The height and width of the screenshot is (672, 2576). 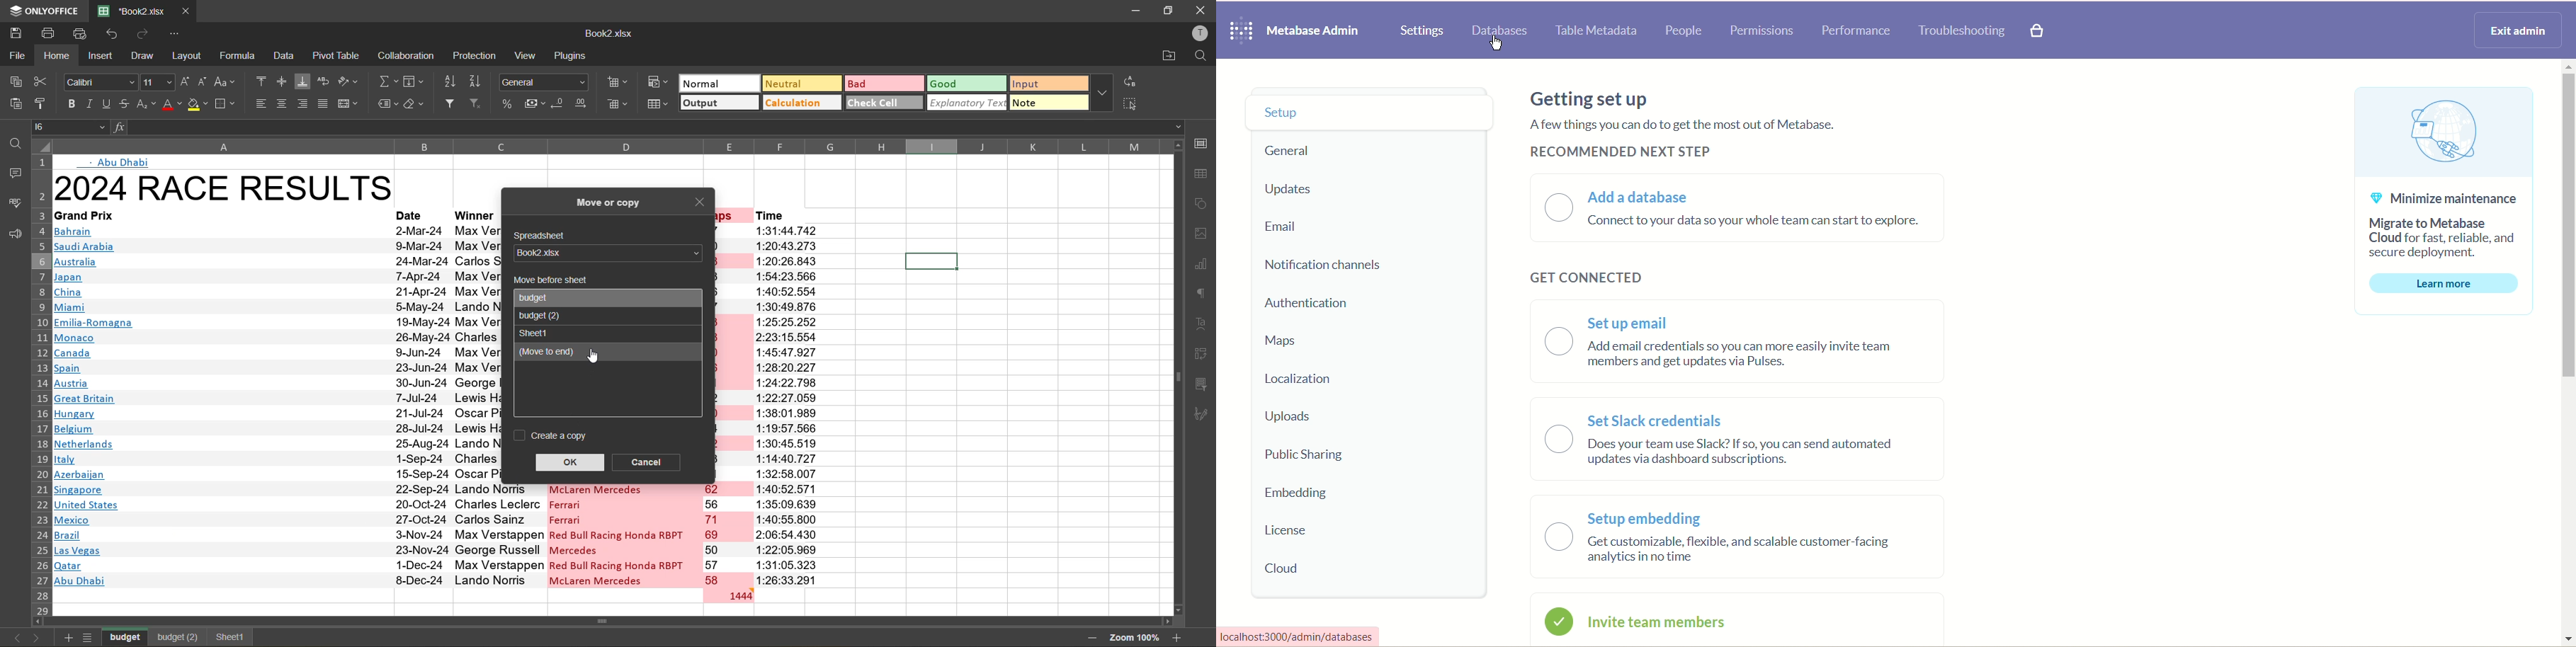 I want to click on minimize, so click(x=1133, y=9).